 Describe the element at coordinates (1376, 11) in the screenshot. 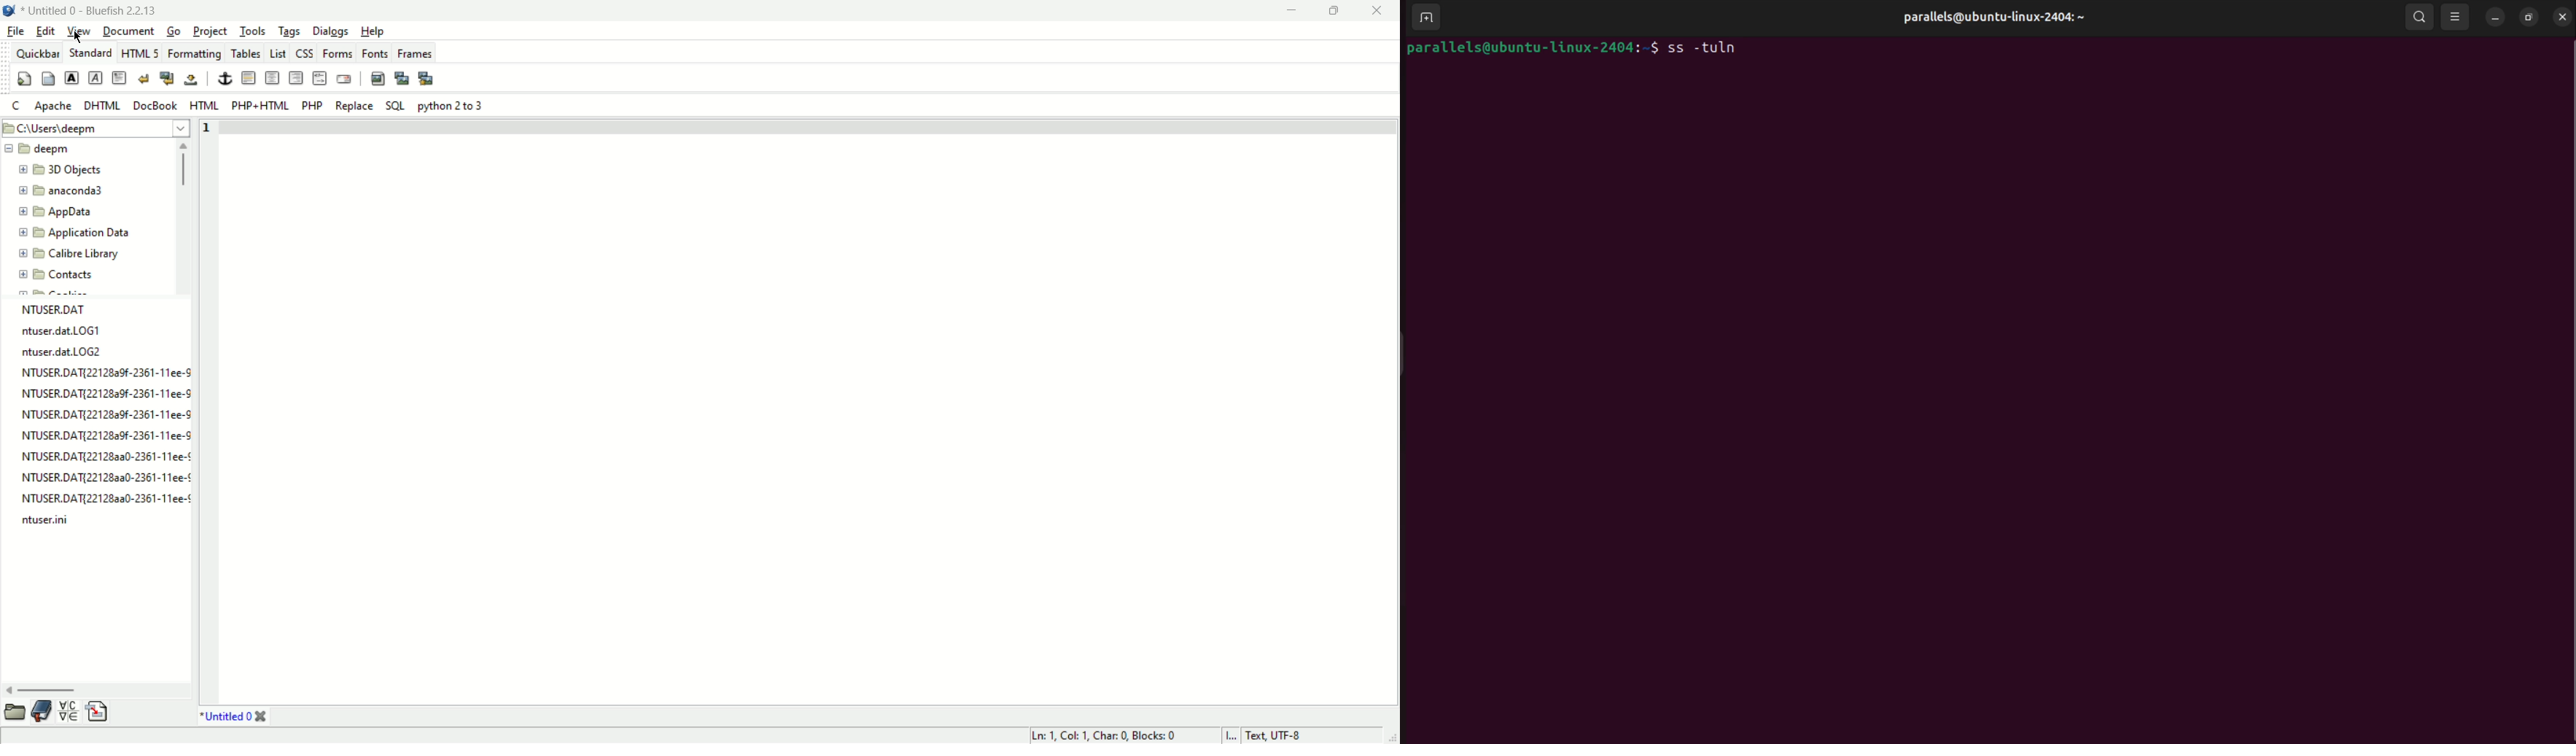

I see `close` at that location.